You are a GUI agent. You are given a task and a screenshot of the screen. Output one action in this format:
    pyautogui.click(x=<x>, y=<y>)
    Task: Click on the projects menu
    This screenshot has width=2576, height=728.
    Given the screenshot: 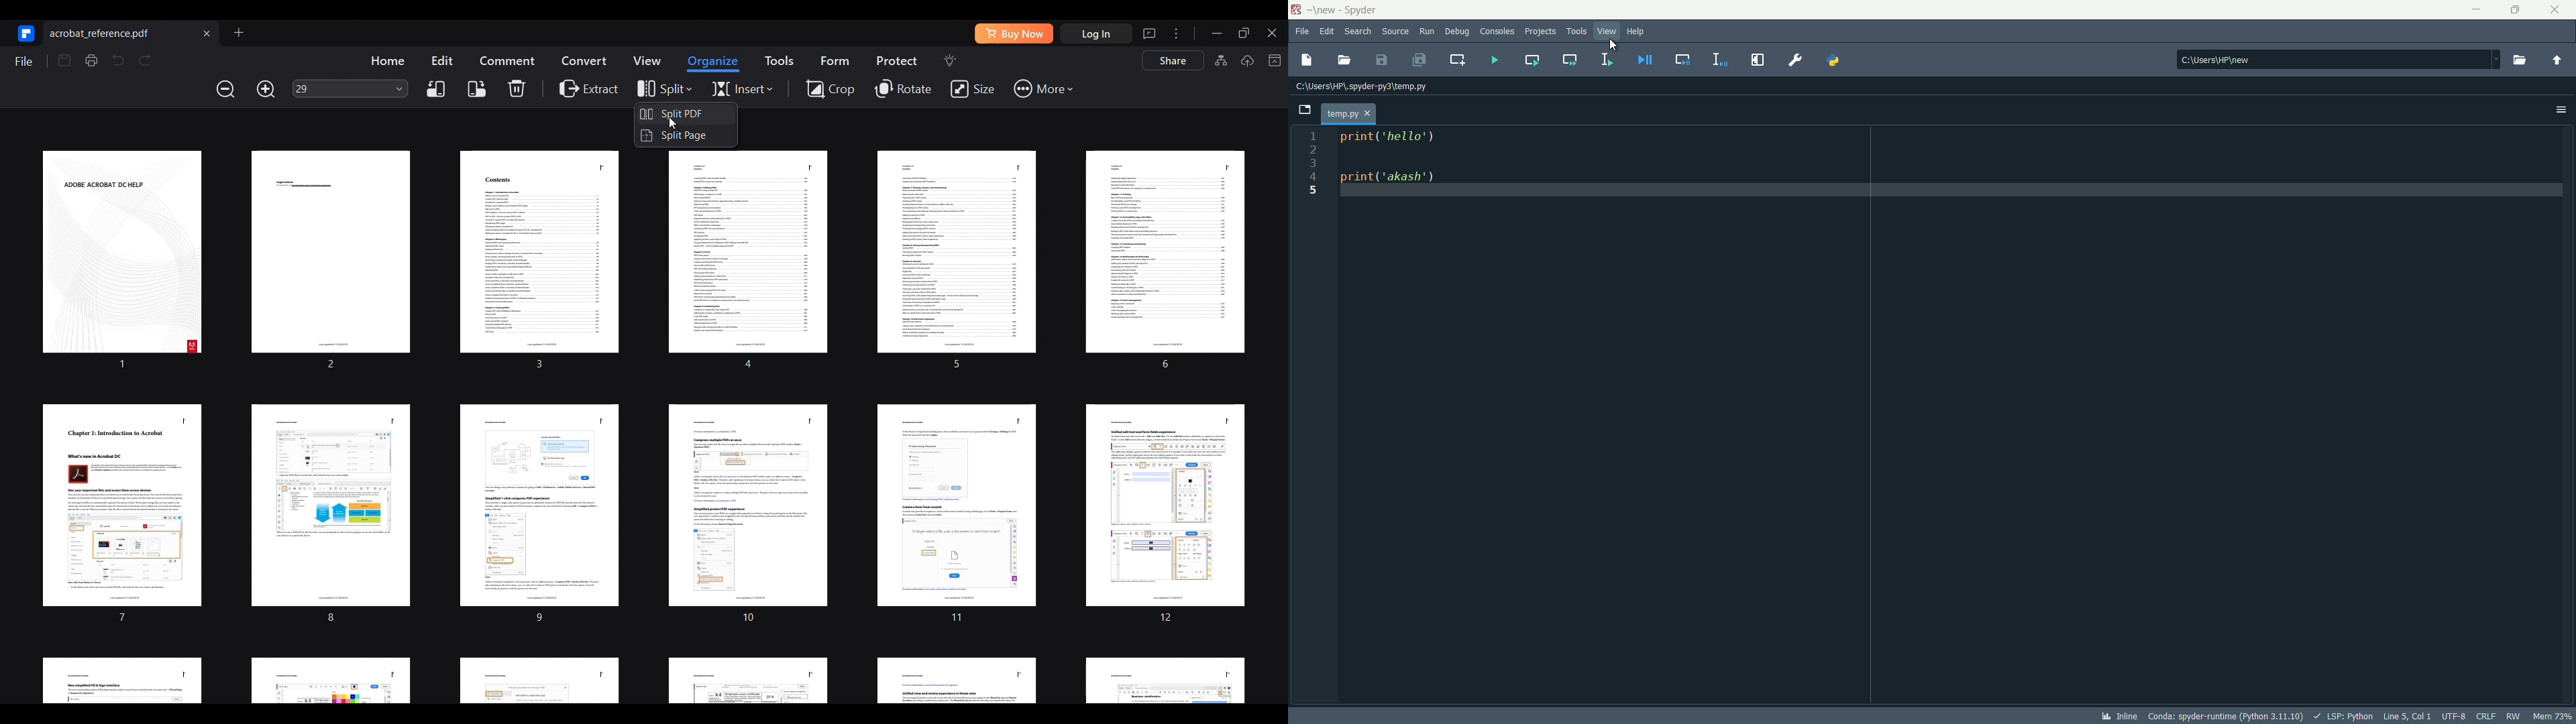 What is the action you would take?
    pyautogui.click(x=1540, y=31)
    